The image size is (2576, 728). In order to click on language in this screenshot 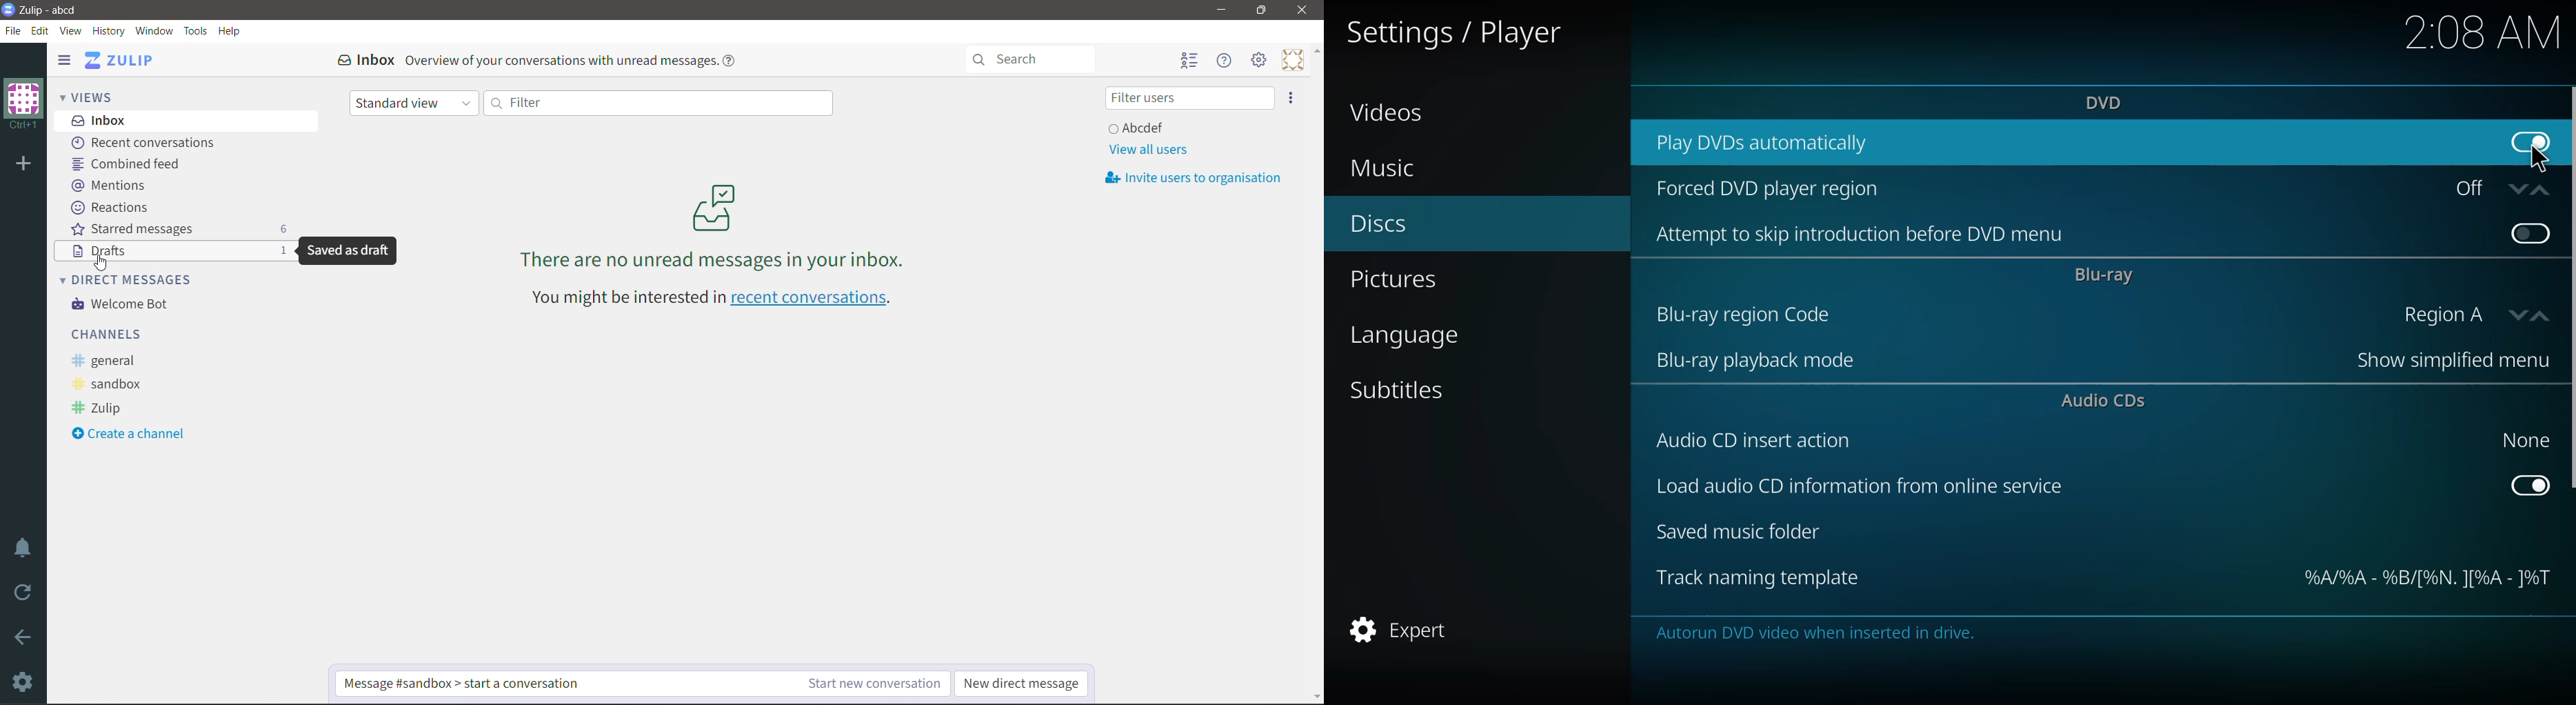, I will do `click(1408, 336)`.